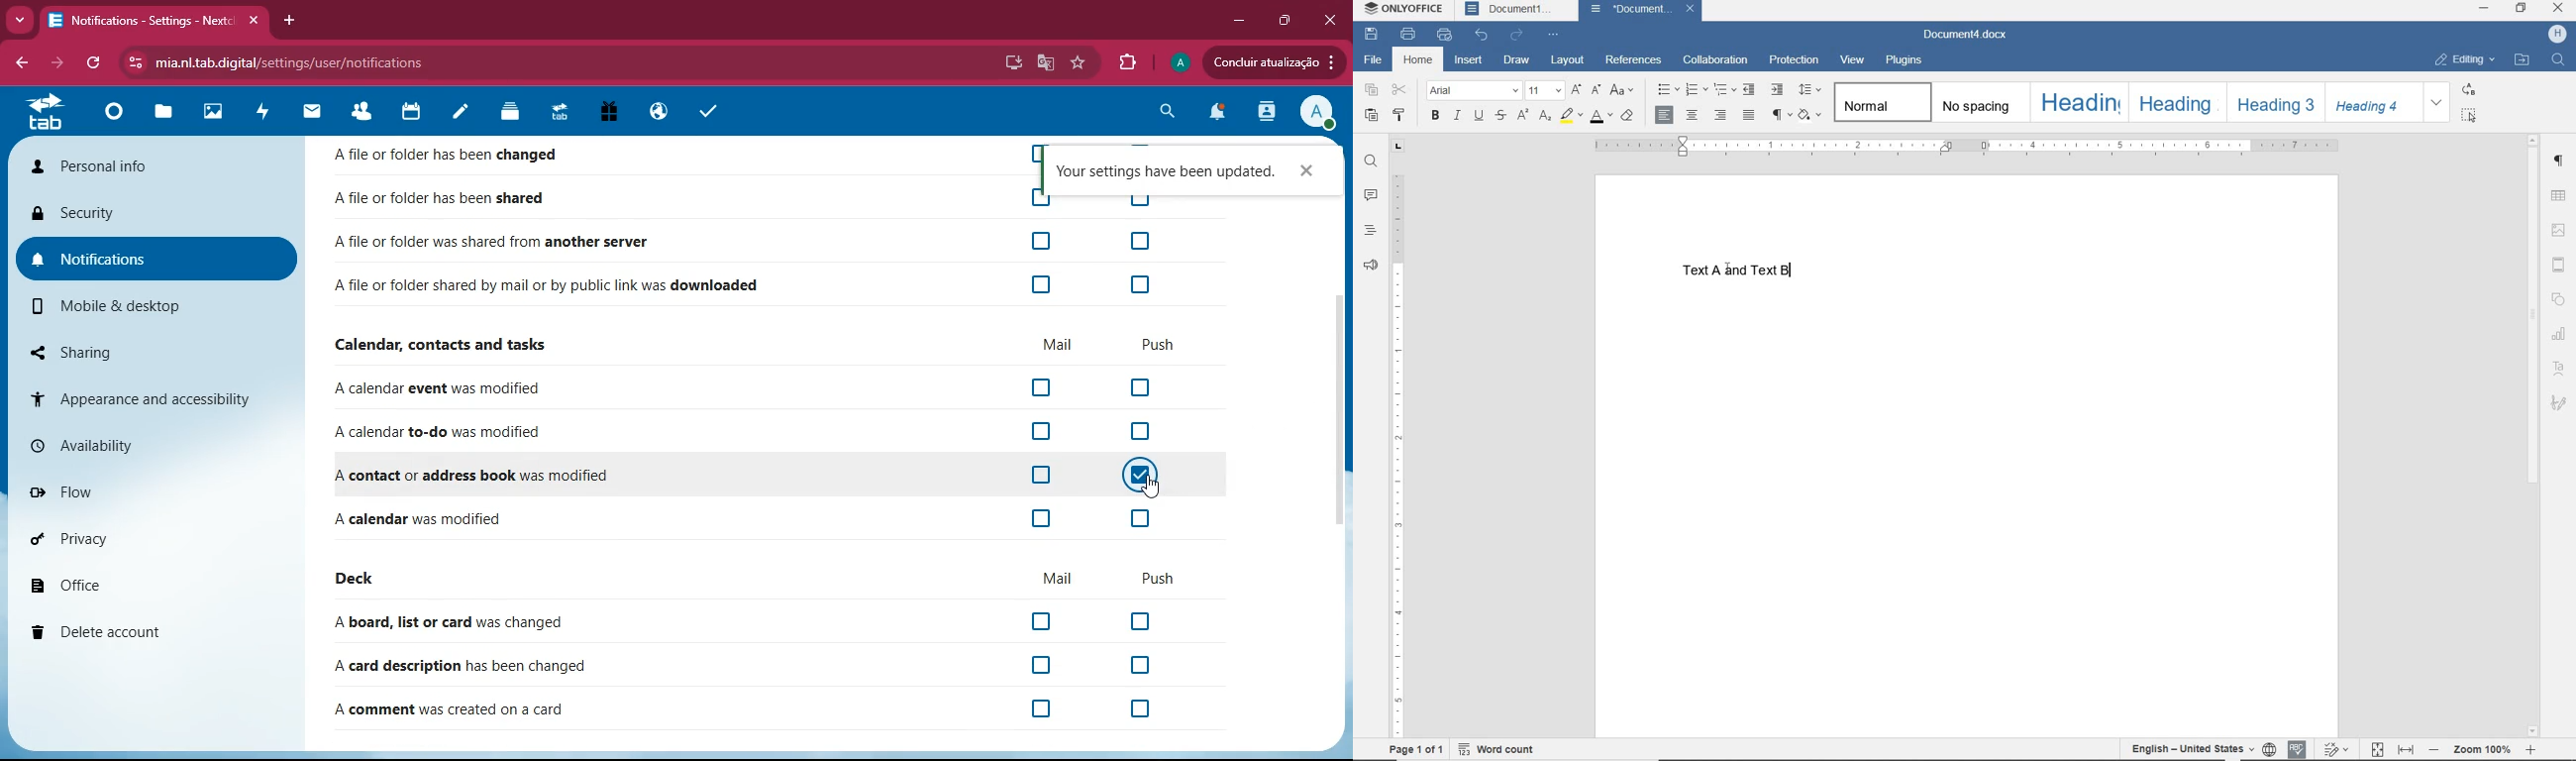  What do you see at coordinates (1666, 89) in the screenshot?
I see `BULLETS` at bounding box center [1666, 89].